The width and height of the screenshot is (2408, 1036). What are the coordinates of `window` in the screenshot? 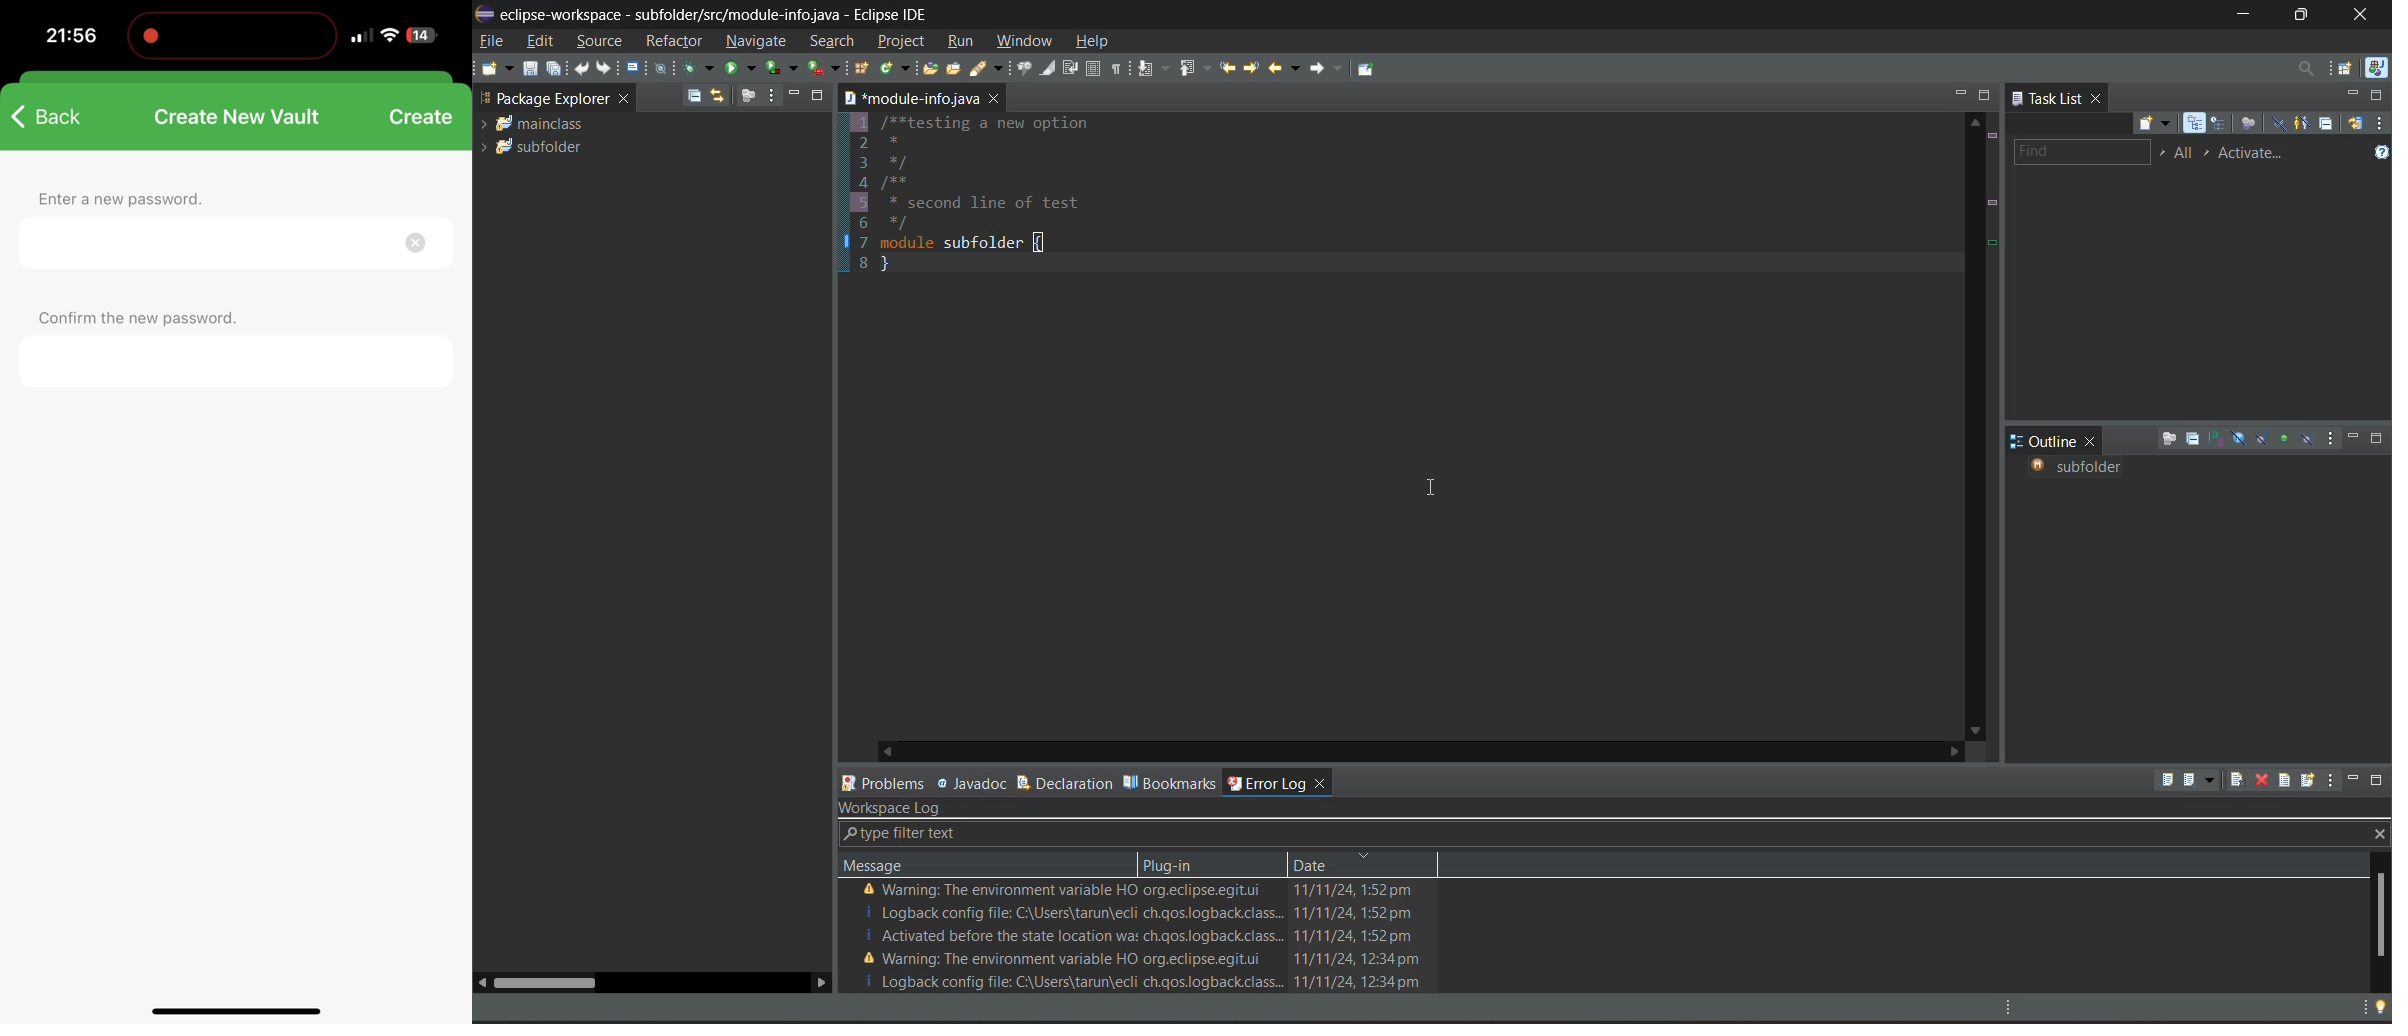 It's located at (1025, 40).